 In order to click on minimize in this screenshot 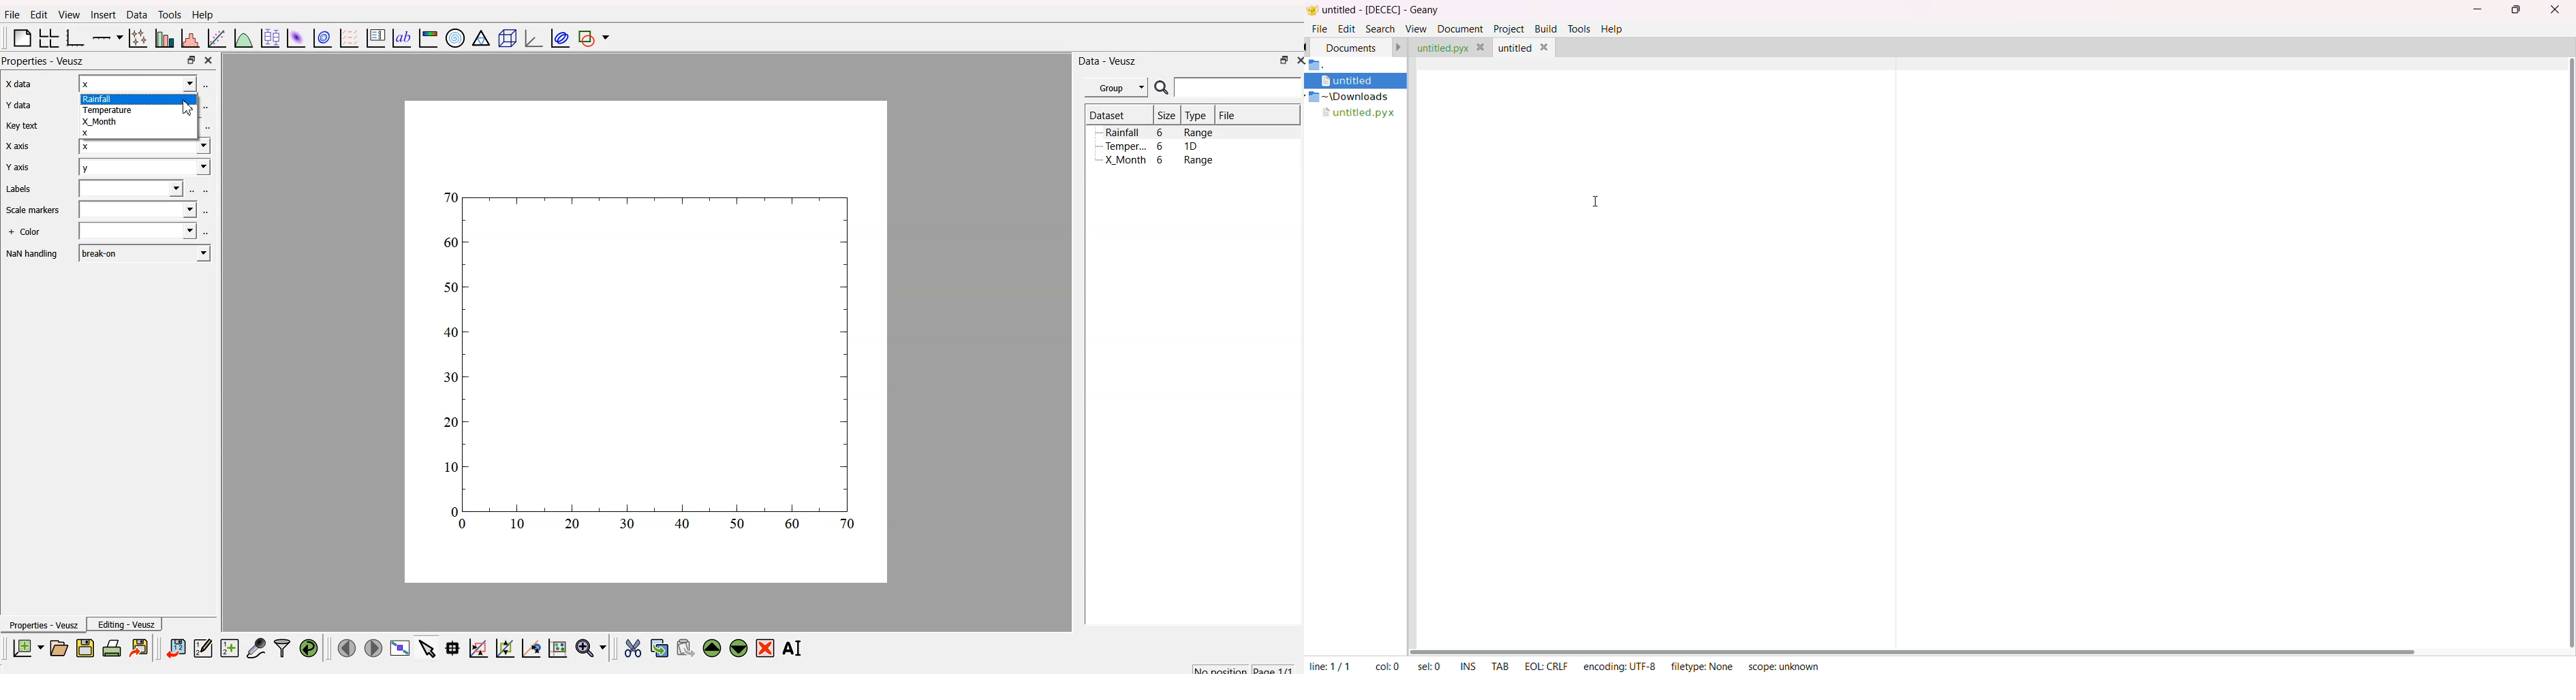, I will do `click(2476, 9)`.